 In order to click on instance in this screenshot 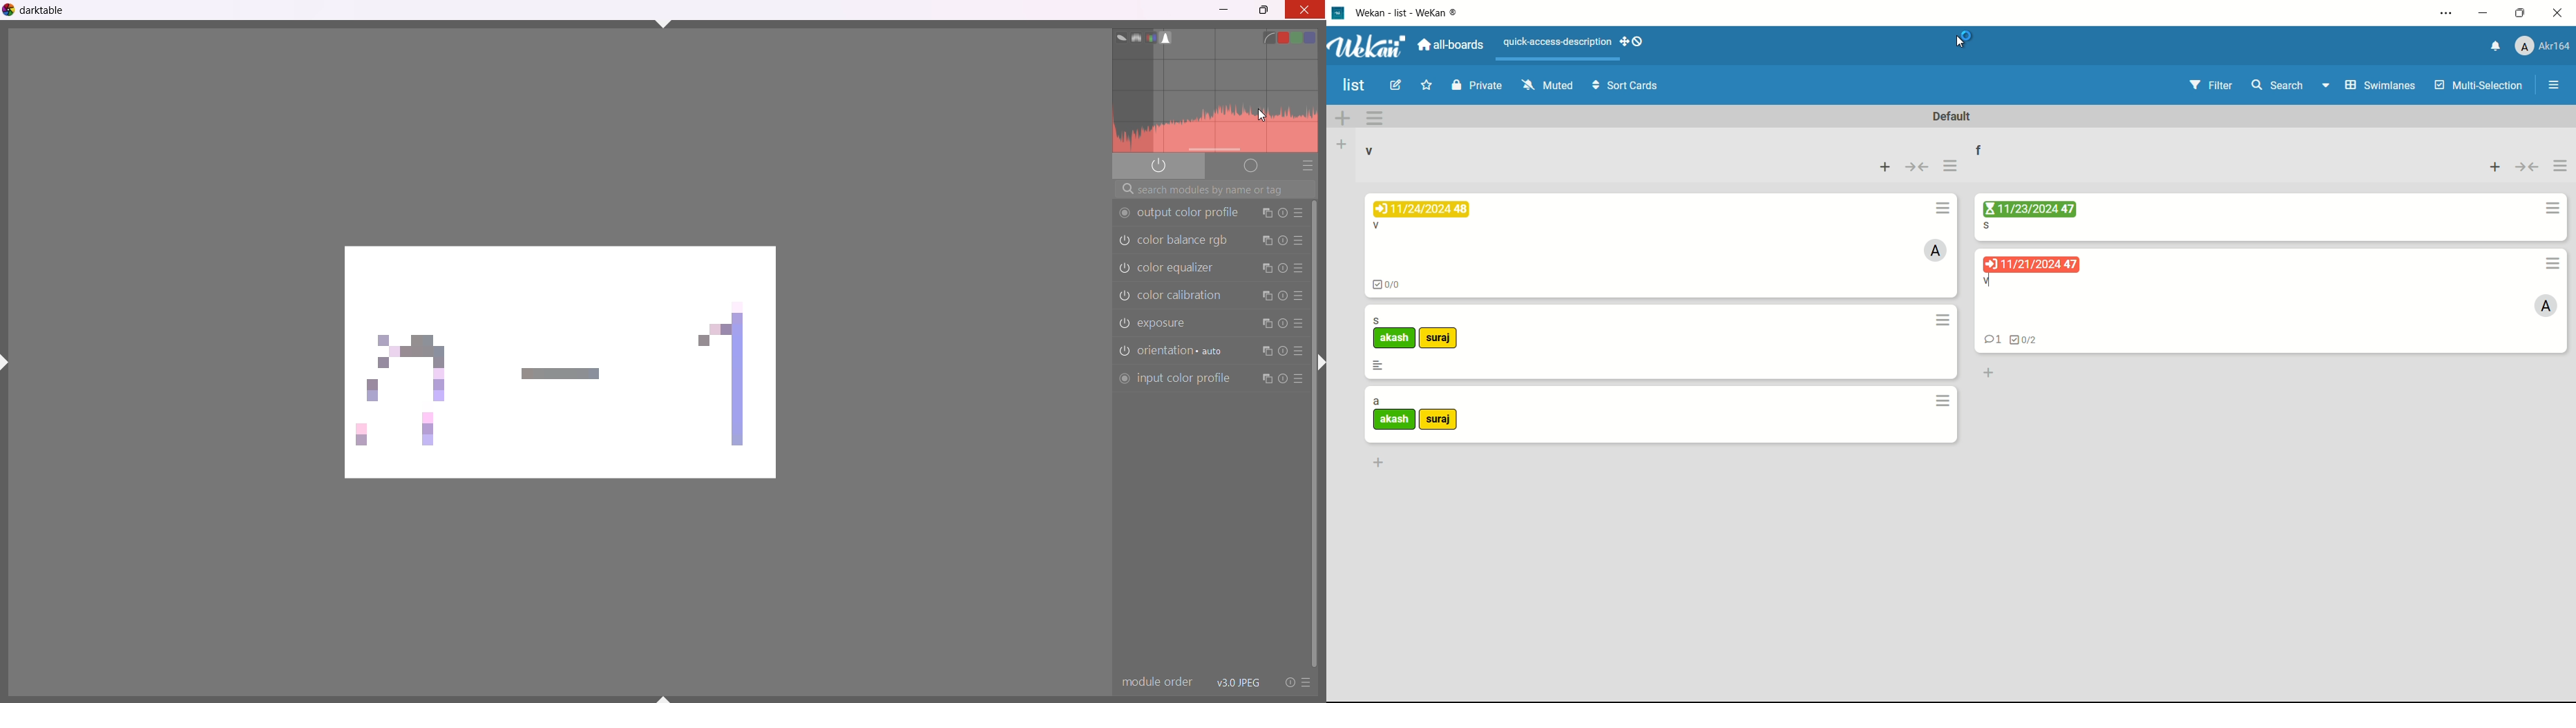, I will do `click(1266, 296)`.